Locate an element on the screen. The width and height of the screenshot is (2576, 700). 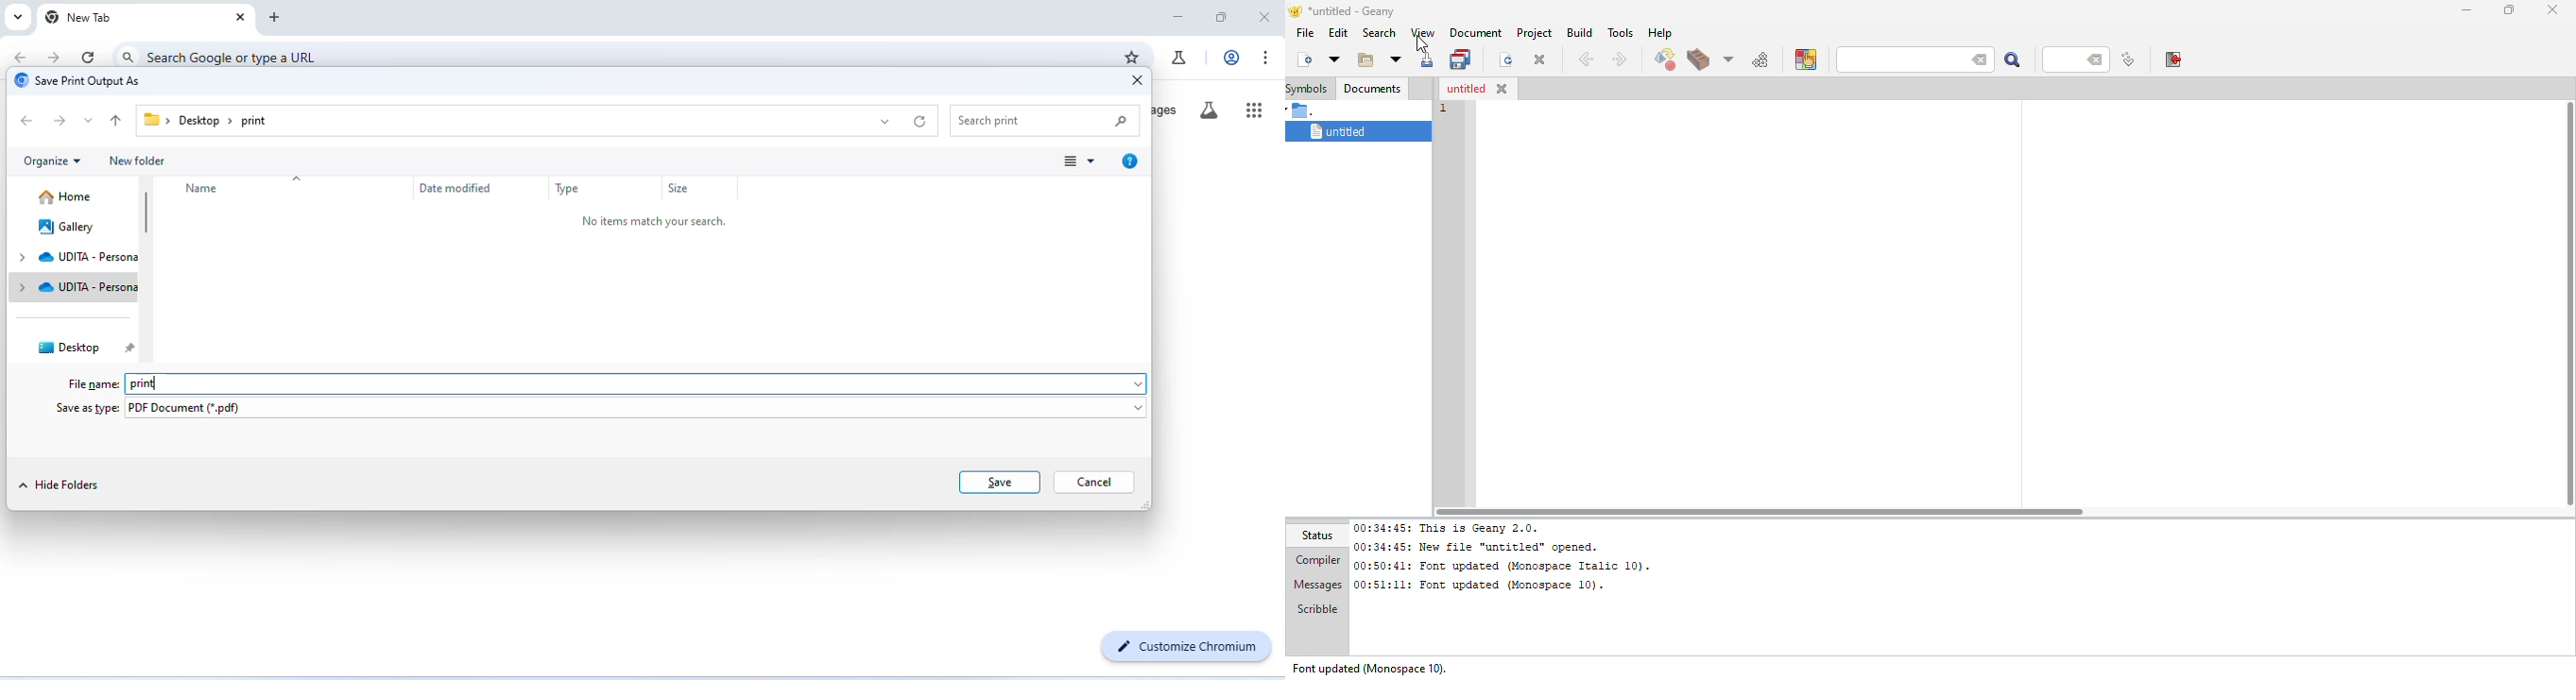
workspace is located at coordinates (2004, 298).